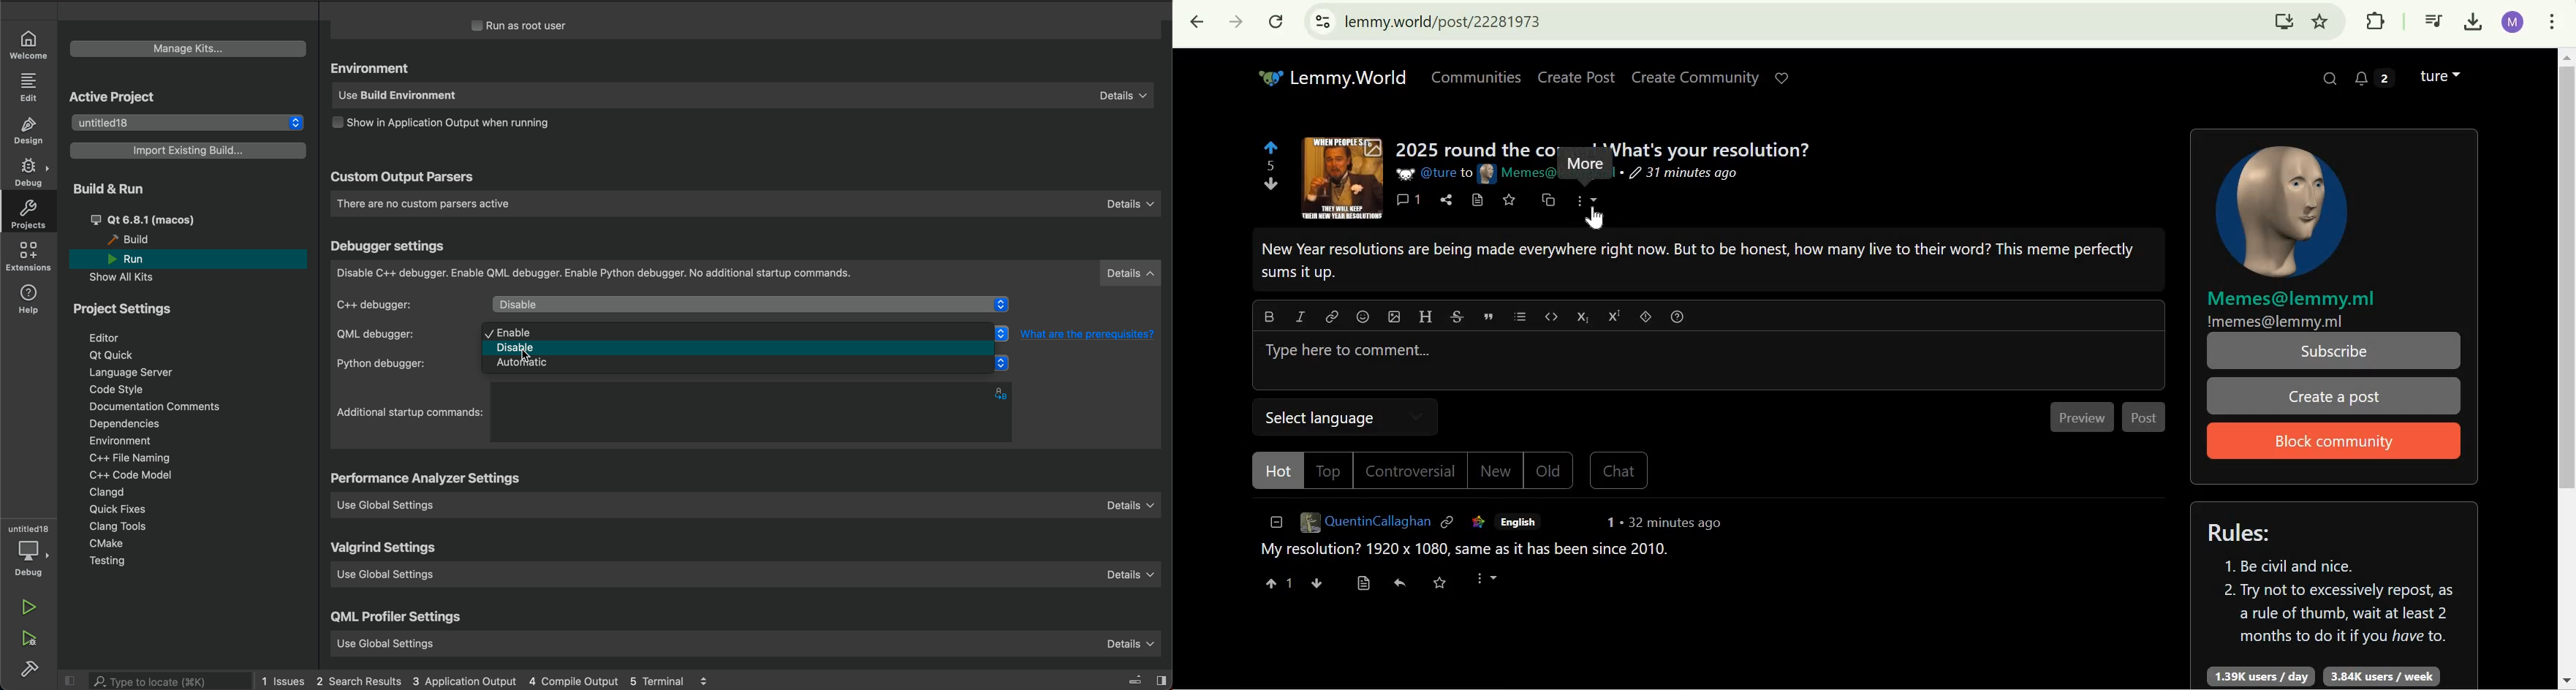  I want to click on untitled, so click(29, 530).